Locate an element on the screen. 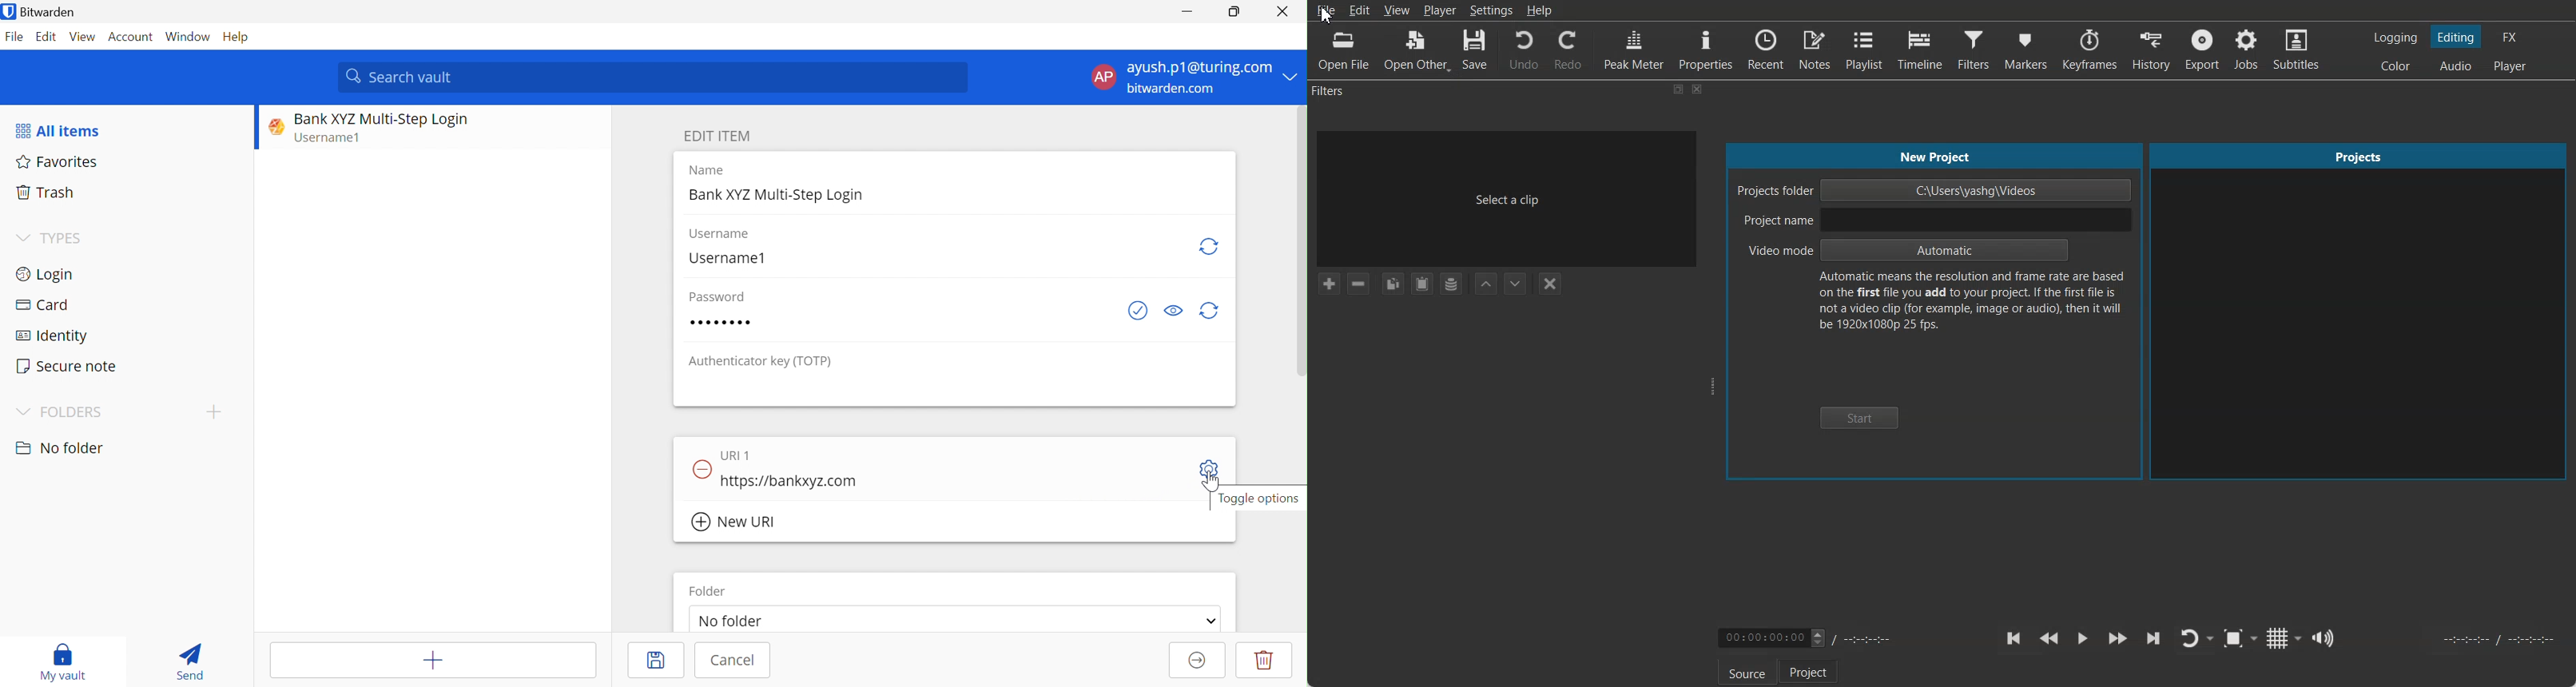 The height and width of the screenshot is (700, 2576). Help is located at coordinates (1540, 10).